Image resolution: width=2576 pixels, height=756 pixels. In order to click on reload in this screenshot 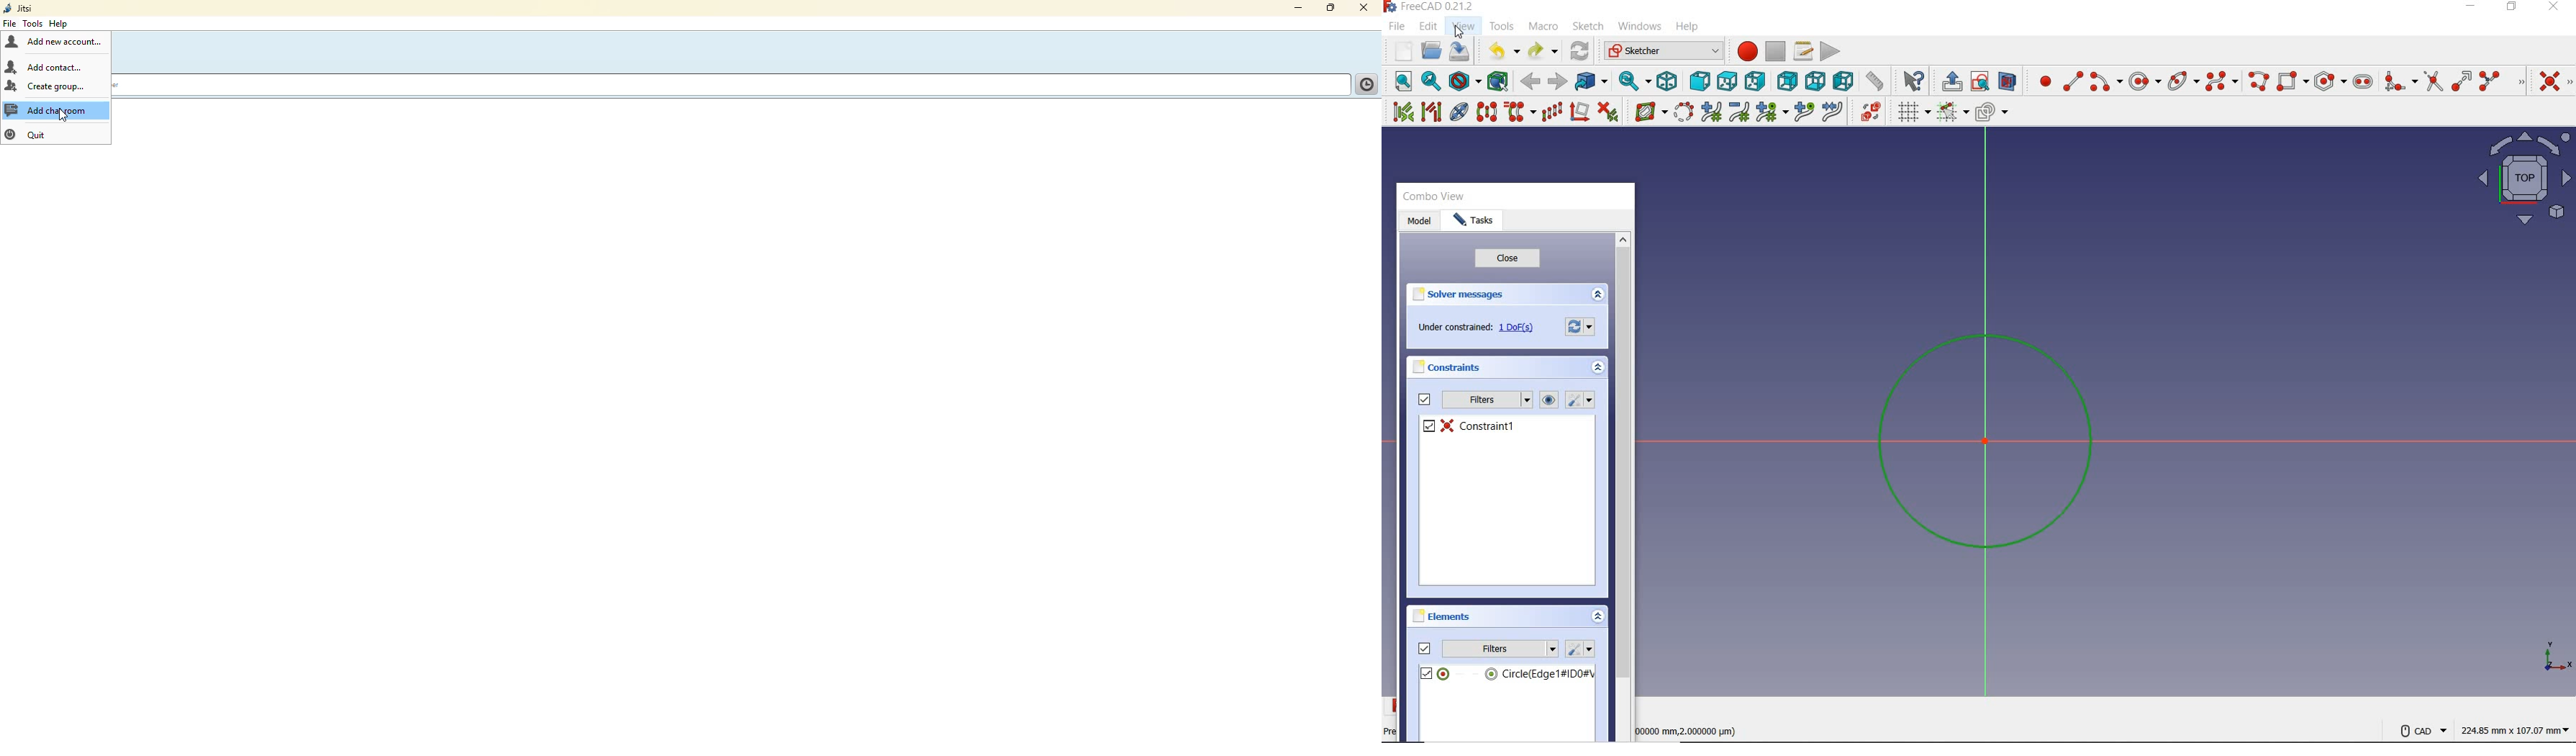, I will do `click(1579, 51)`.